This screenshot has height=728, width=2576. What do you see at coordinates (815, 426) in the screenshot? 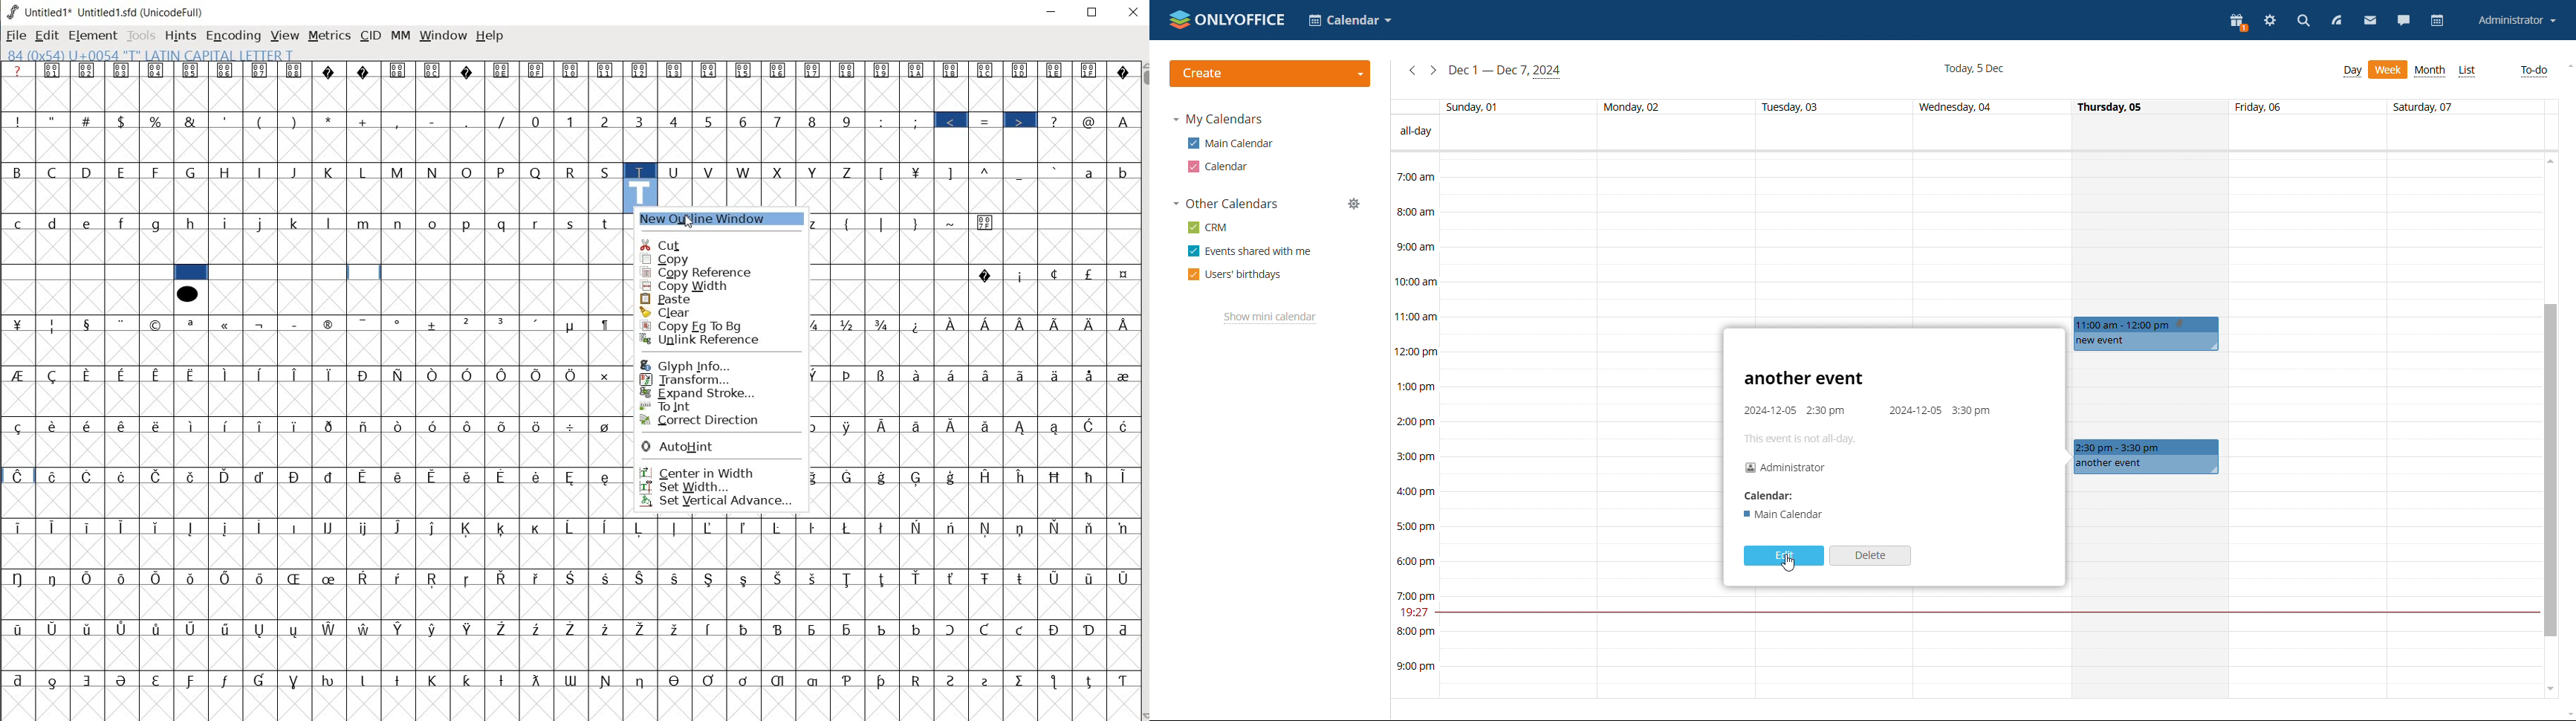
I see `Symbol` at bounding box center [815, 426].